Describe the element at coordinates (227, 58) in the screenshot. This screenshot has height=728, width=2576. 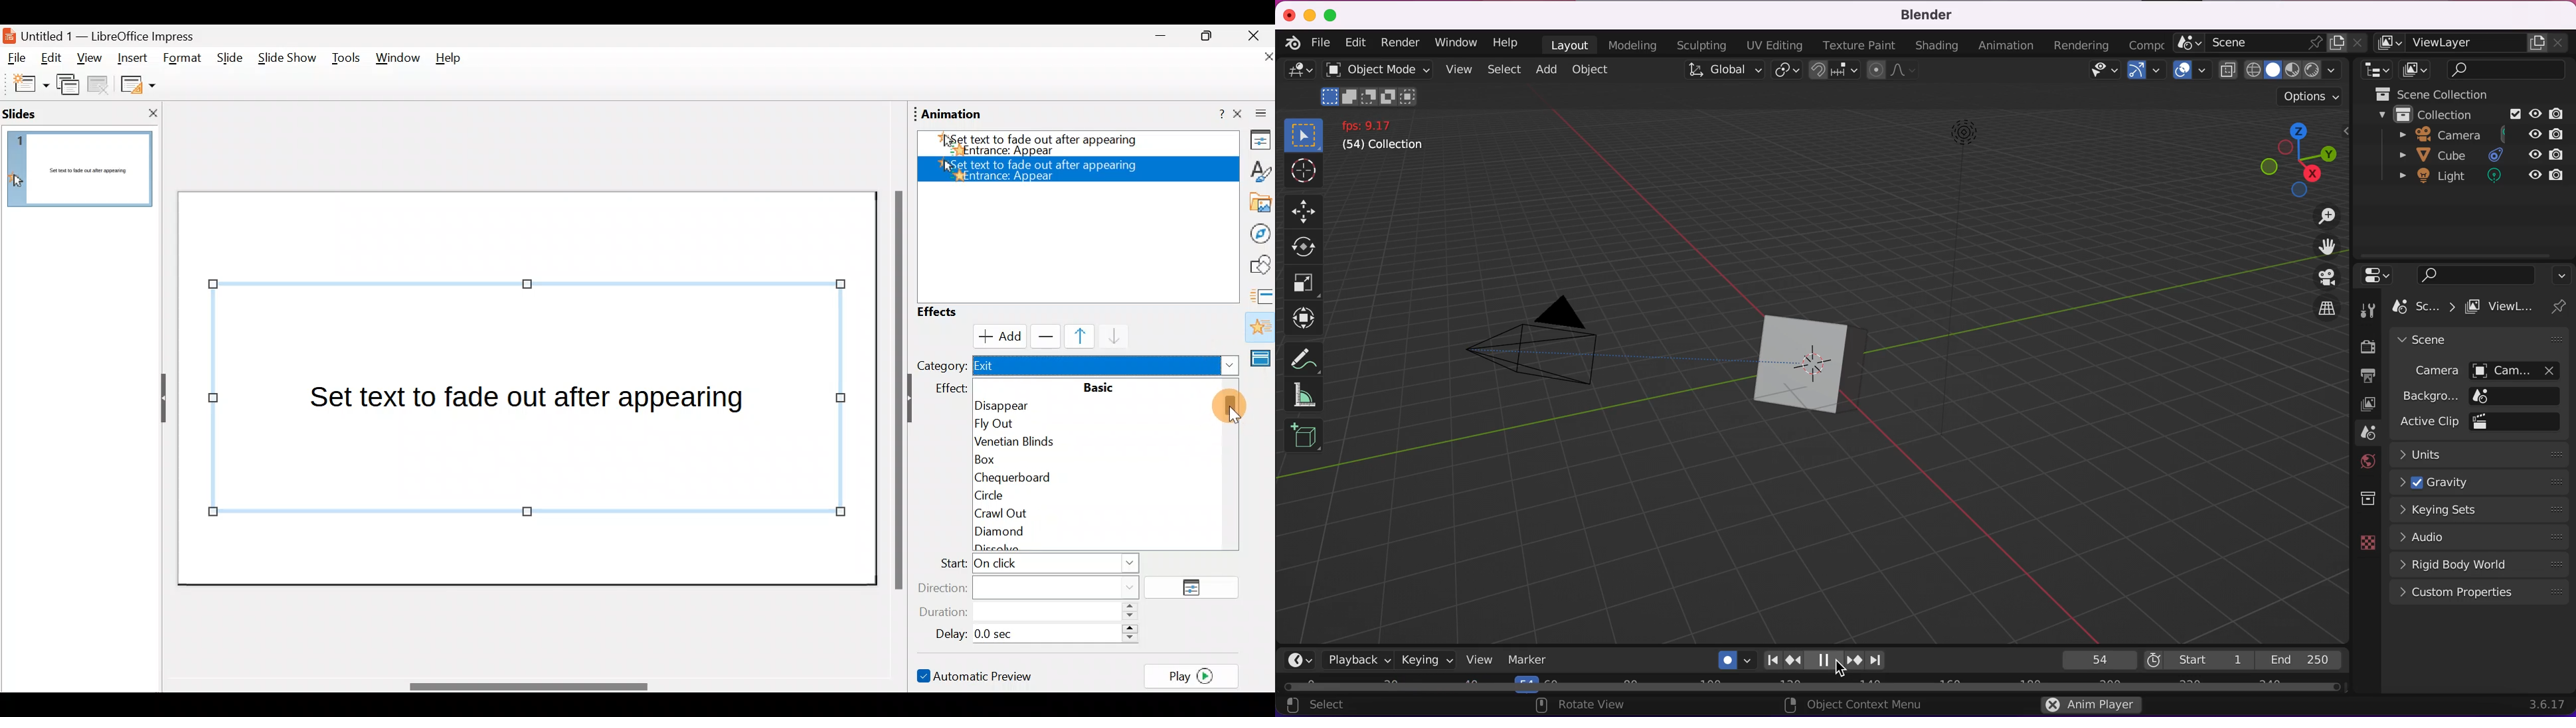
I see `Slide` at that location.